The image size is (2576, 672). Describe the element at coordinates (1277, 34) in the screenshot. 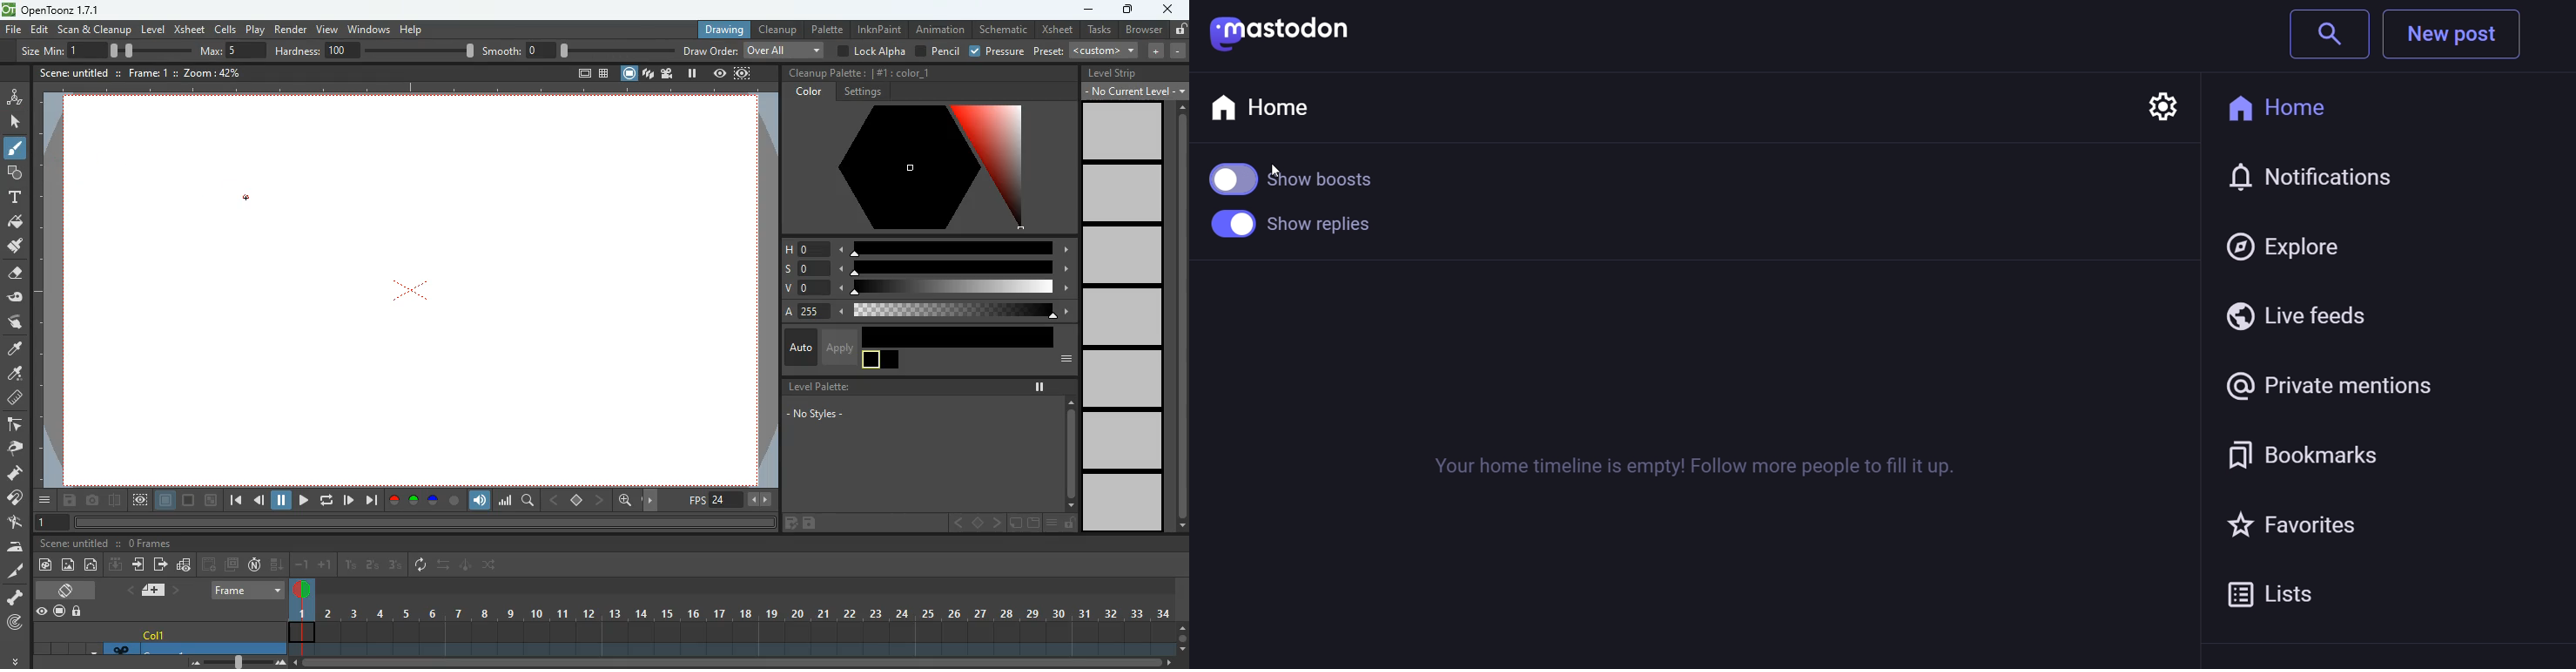

I see `mastodon` at that location.